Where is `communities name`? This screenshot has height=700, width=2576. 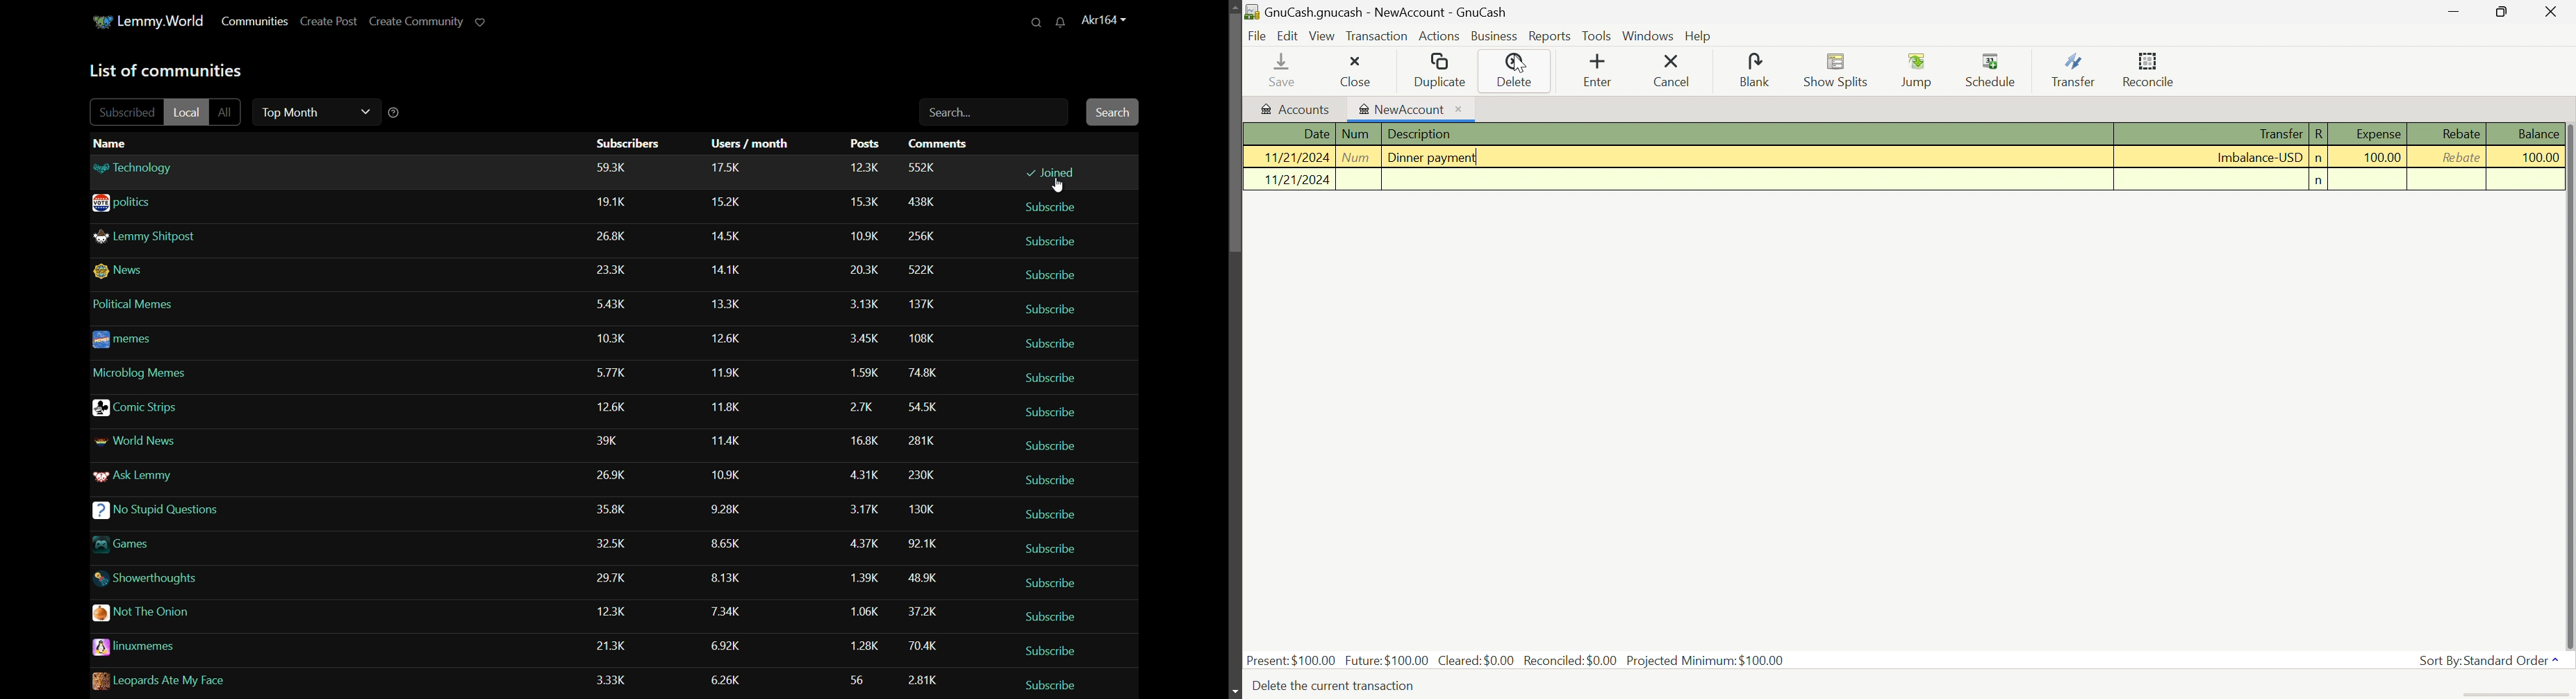 communities name is located at coordinates (208, 408).